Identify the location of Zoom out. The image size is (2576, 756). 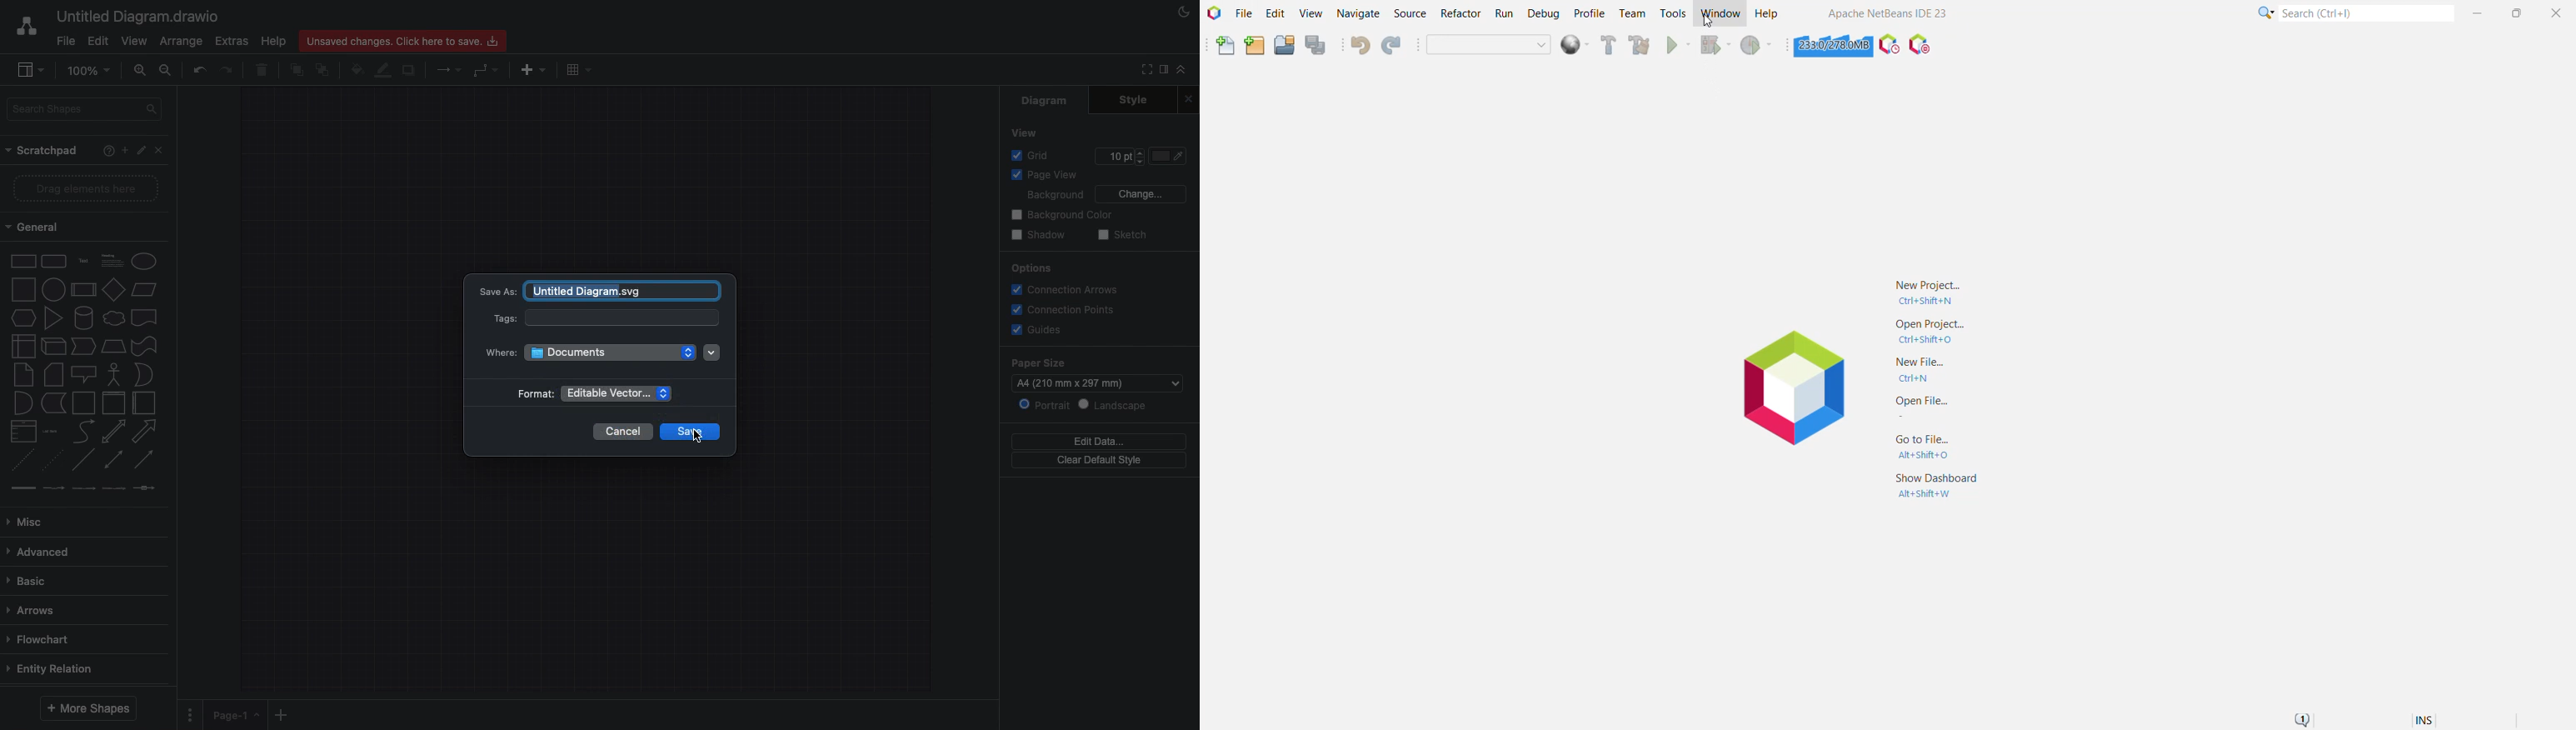
(167, 70).